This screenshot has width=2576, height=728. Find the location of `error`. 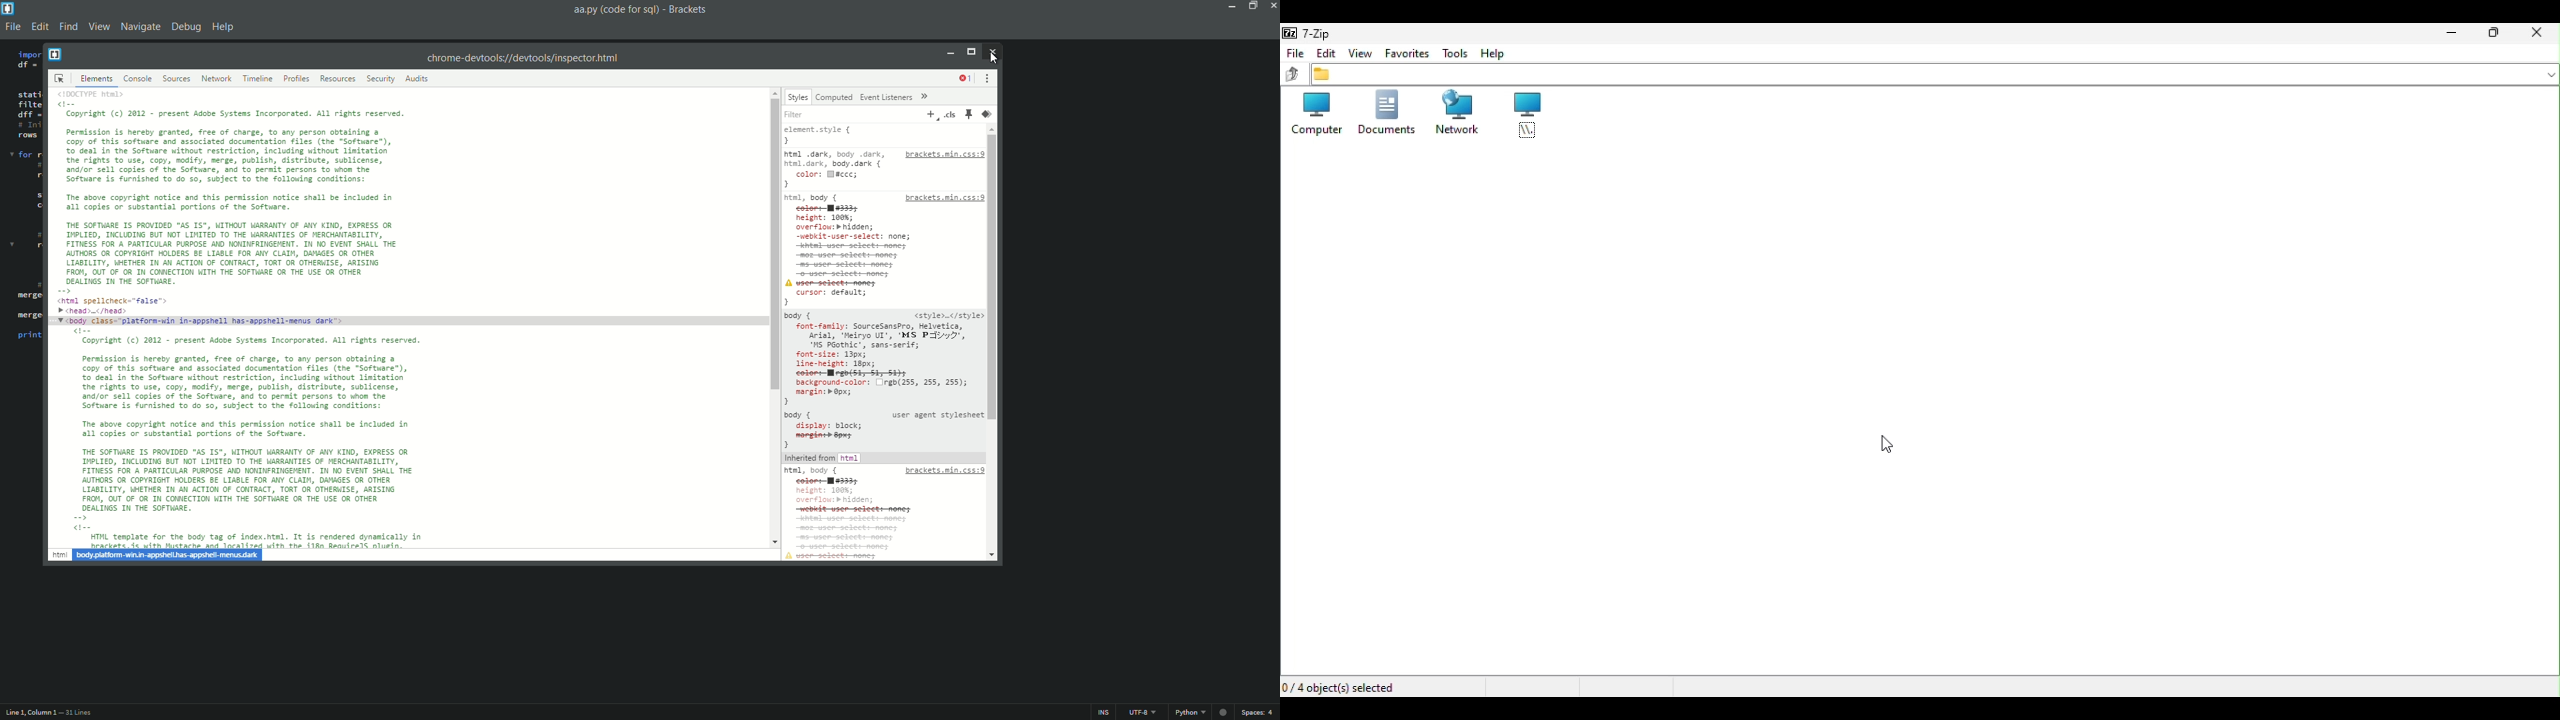

error is located at coordinates (965, 78).